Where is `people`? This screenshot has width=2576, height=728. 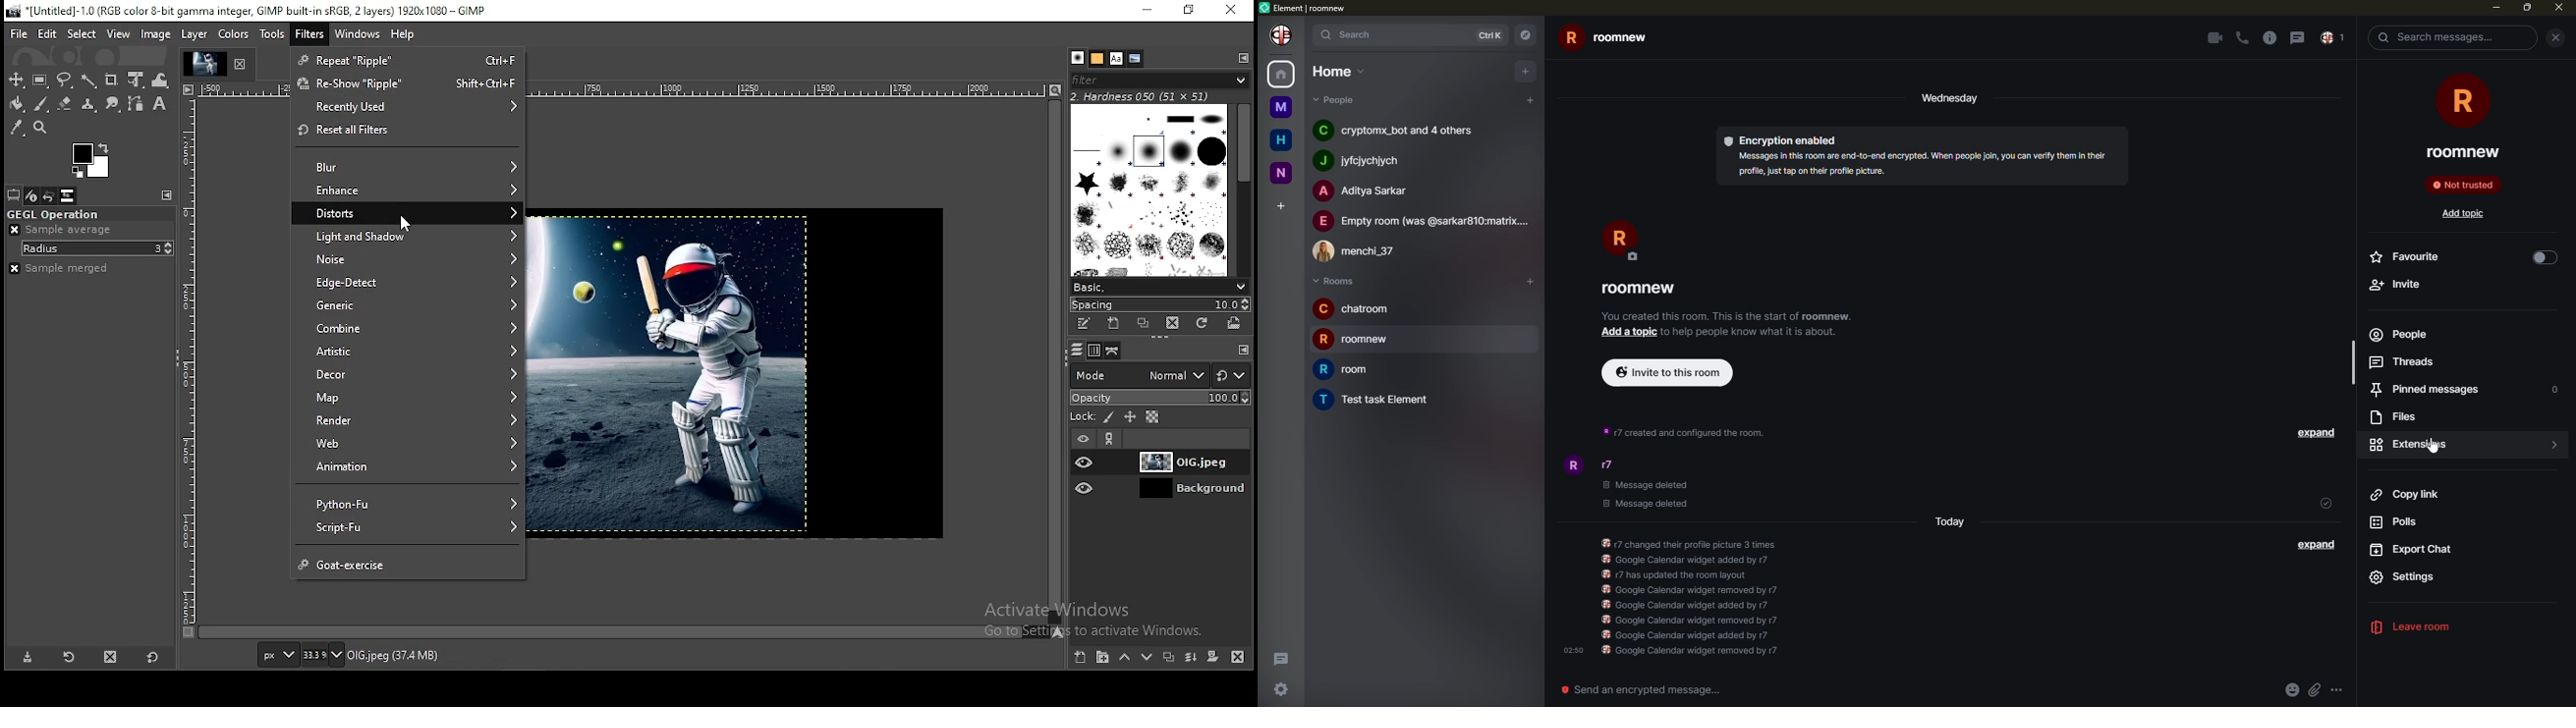 people is located at coordinates (1336, 100).